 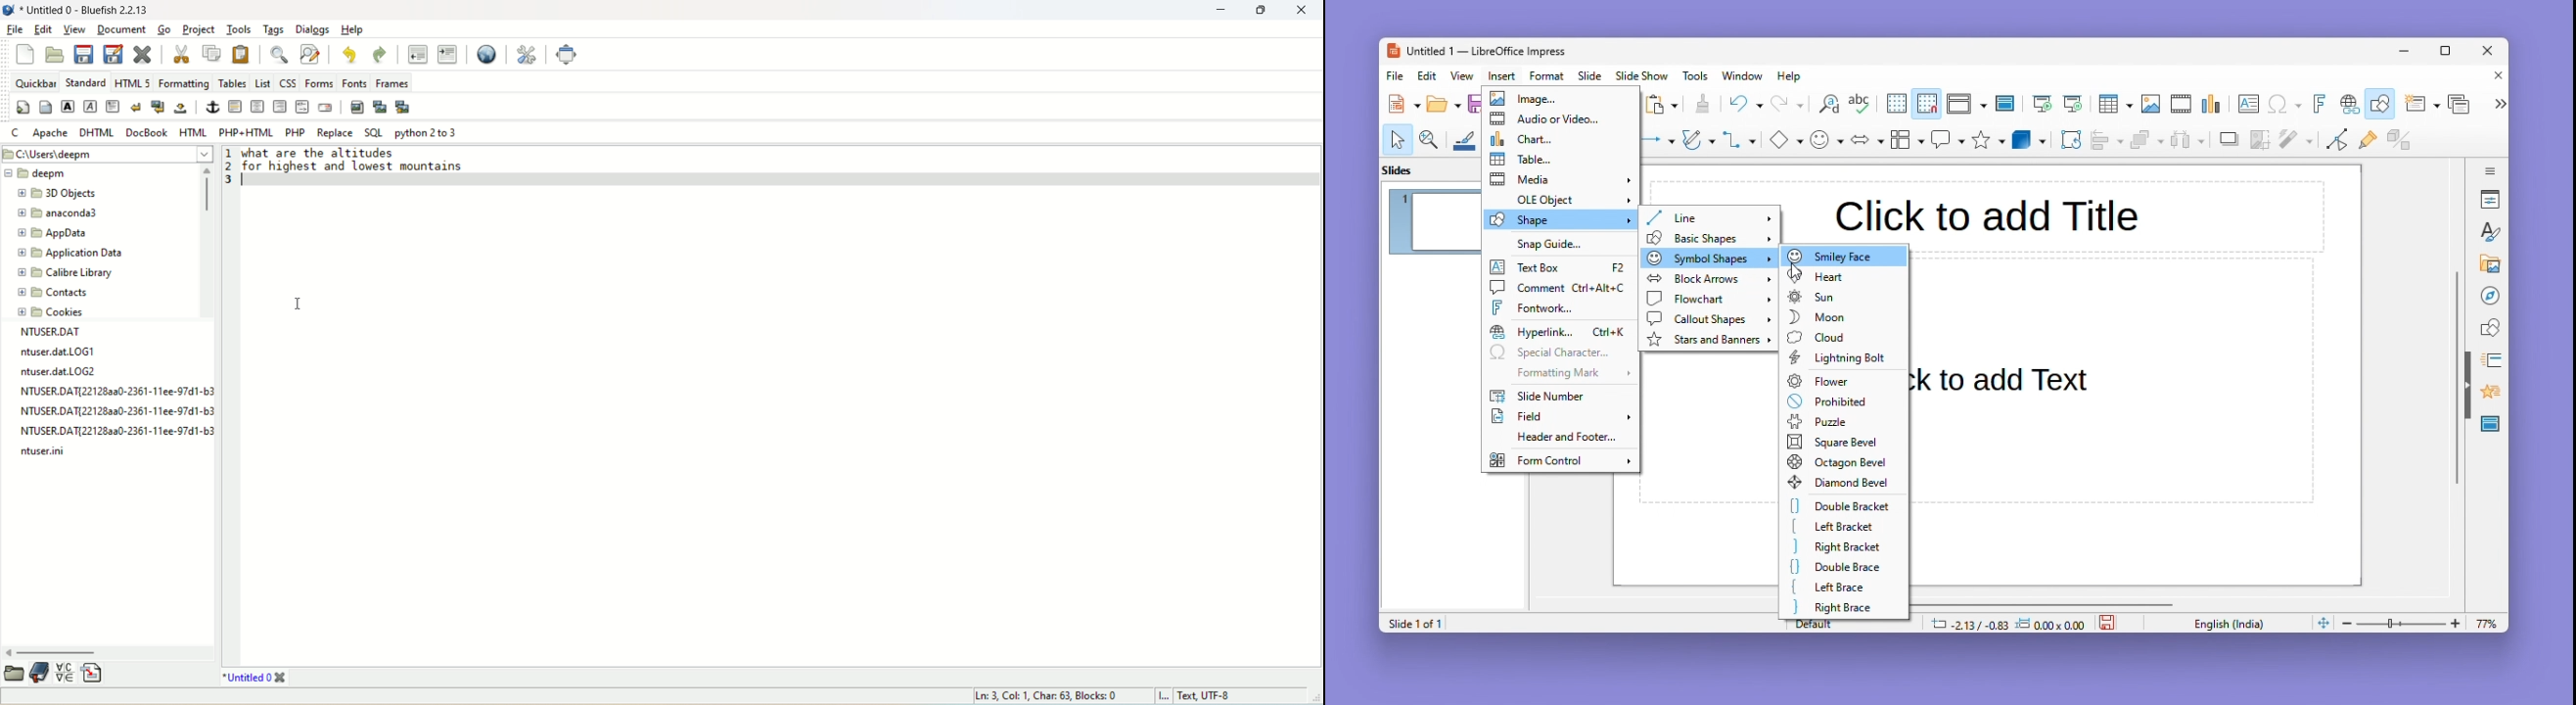 What do you see at coordinates (566, 54) in the screenshot?
I see `full screen` at bounding box center [566, 54].